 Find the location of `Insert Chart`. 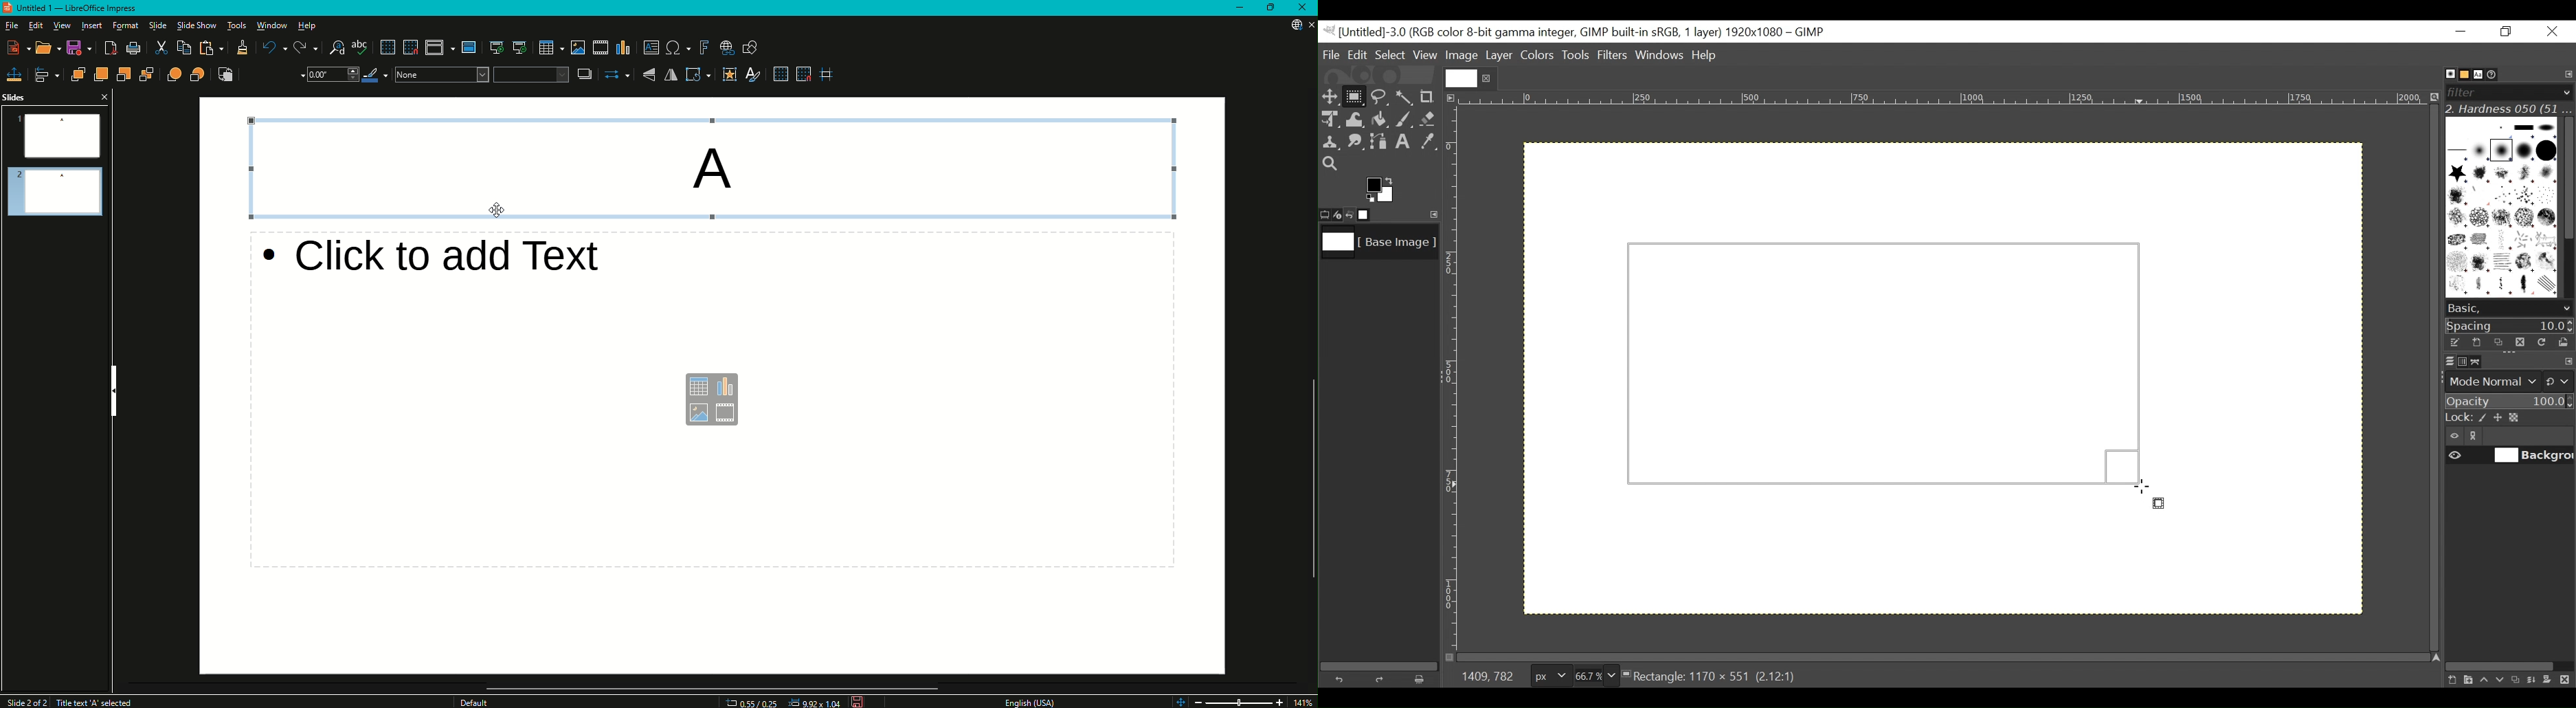

Insert Chart is located at coordinates (624, 47).